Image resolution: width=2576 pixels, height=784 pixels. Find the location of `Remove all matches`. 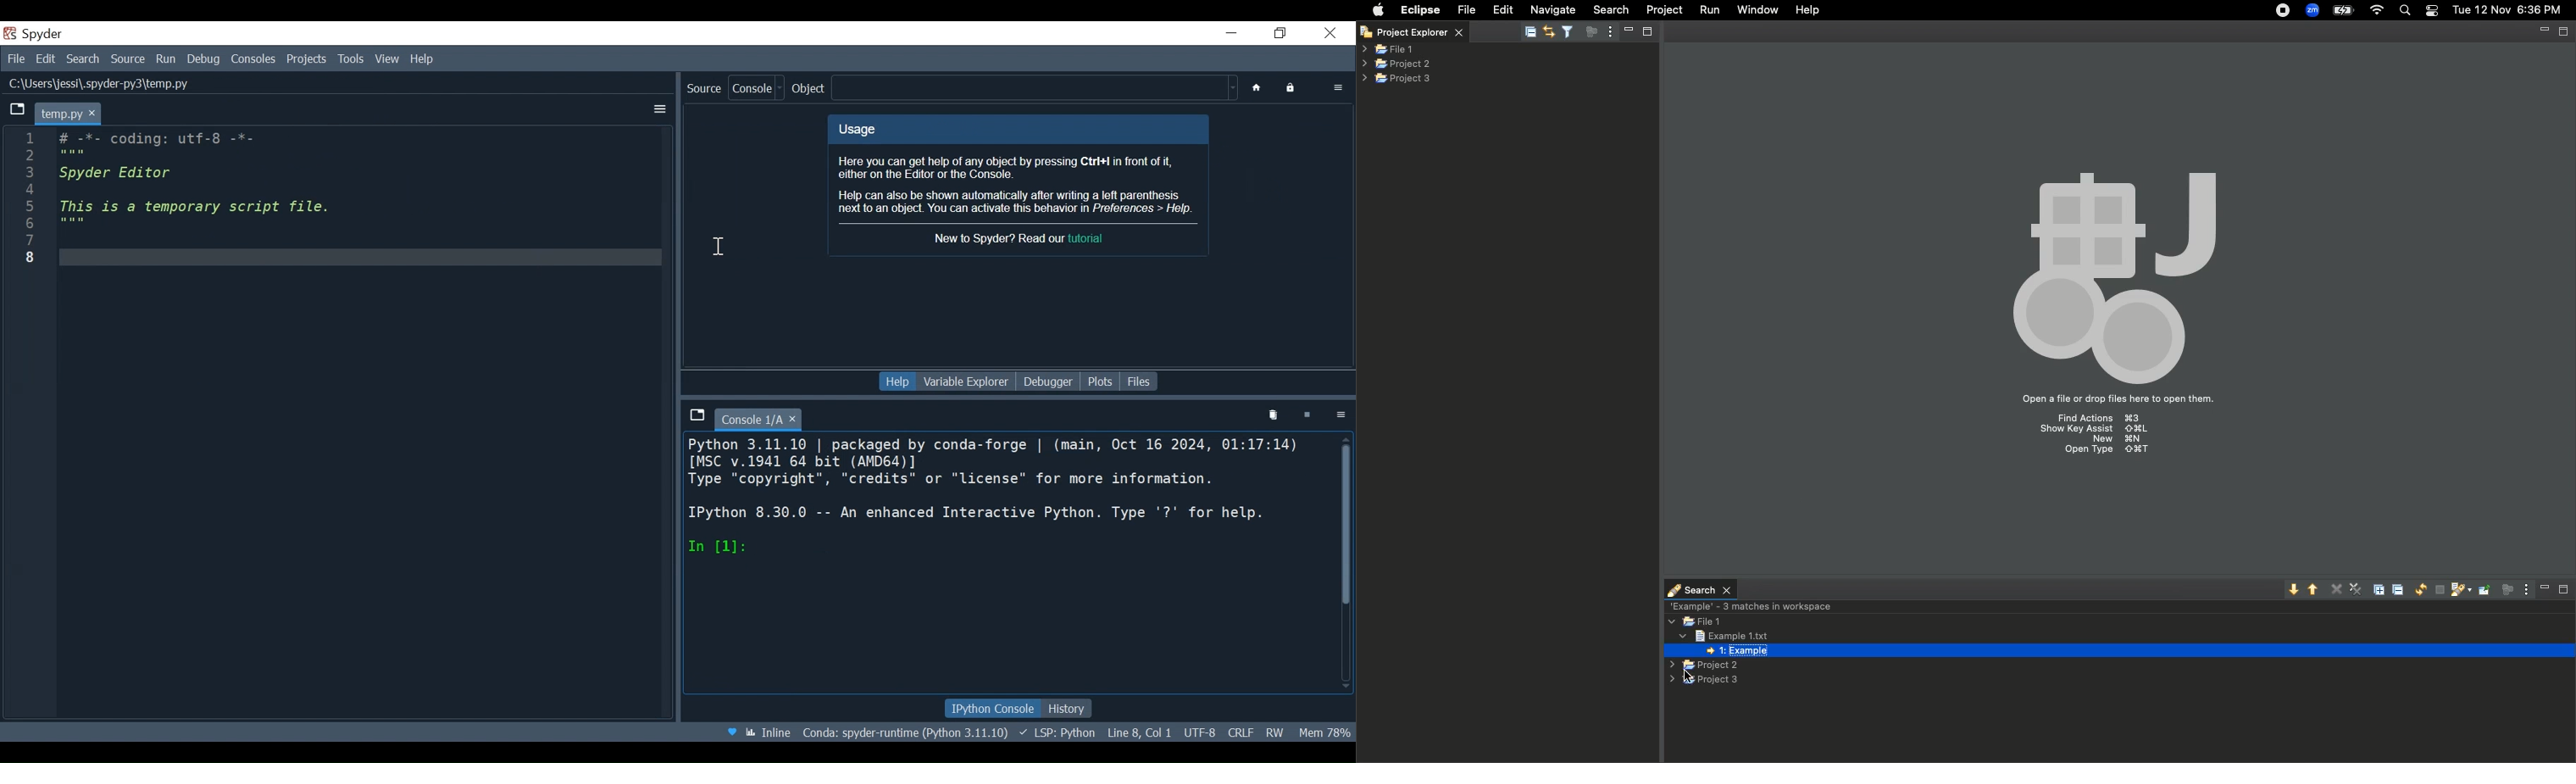

Remove all matches is located at coordinates (2357, 591).